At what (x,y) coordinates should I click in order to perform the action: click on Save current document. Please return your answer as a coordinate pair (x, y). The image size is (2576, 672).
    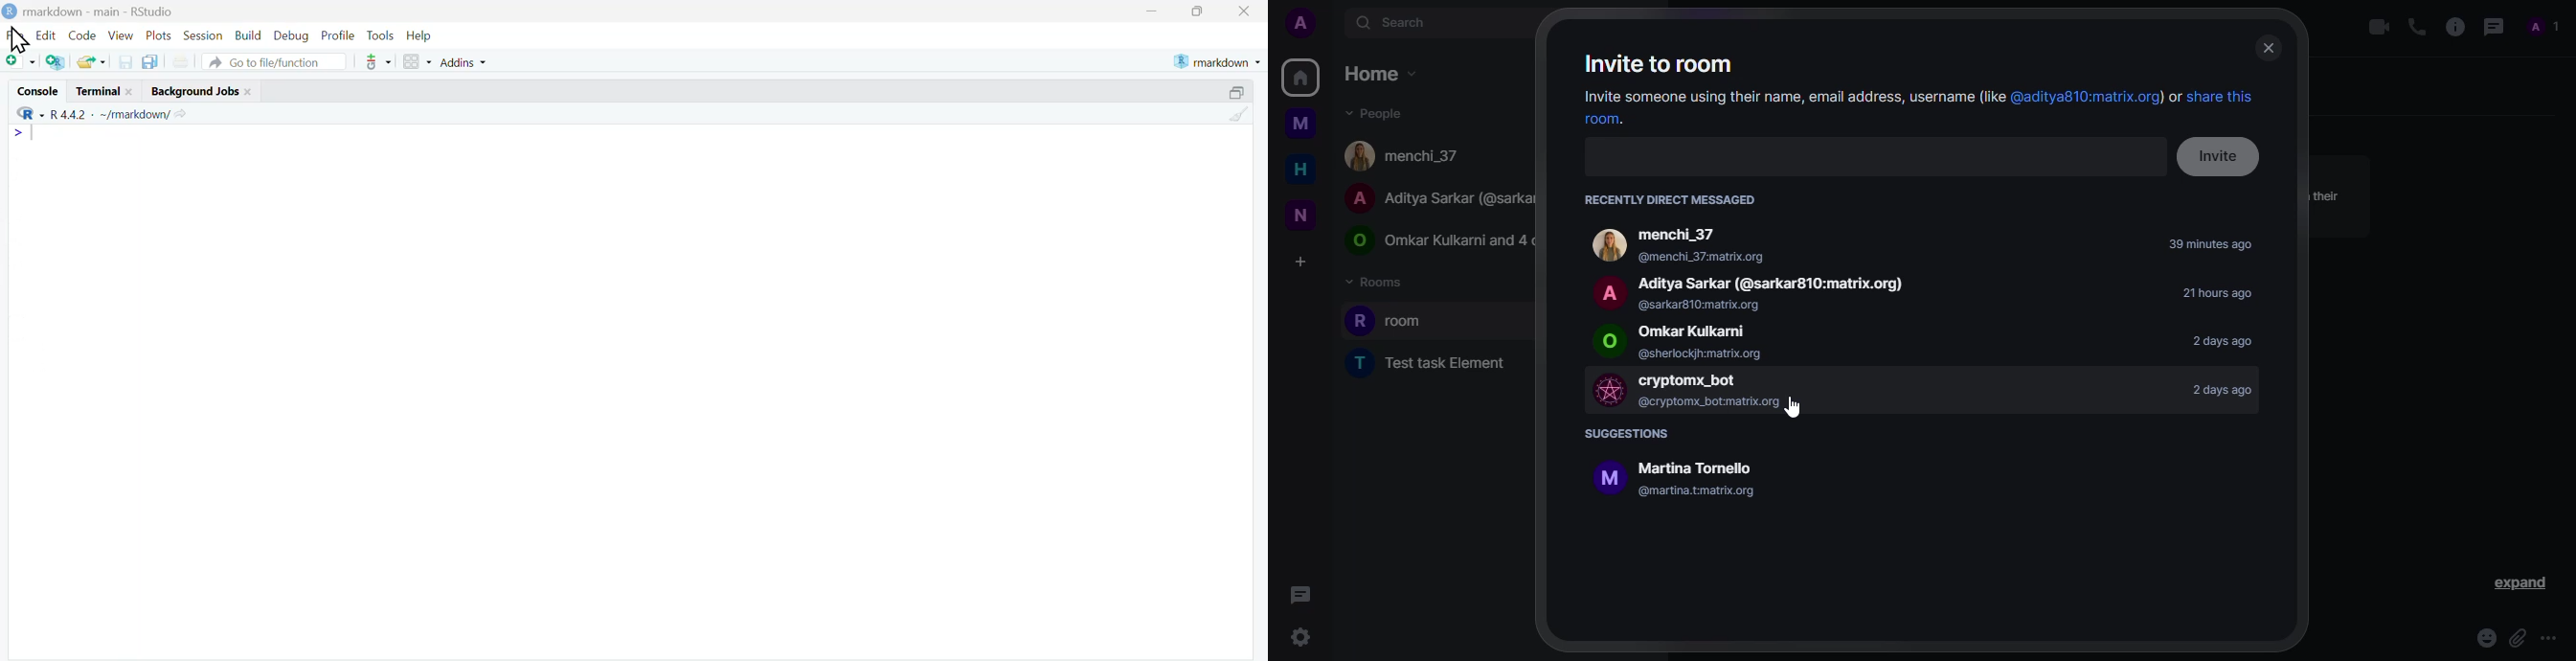
    Looking at the image, I should click on (125, 61).